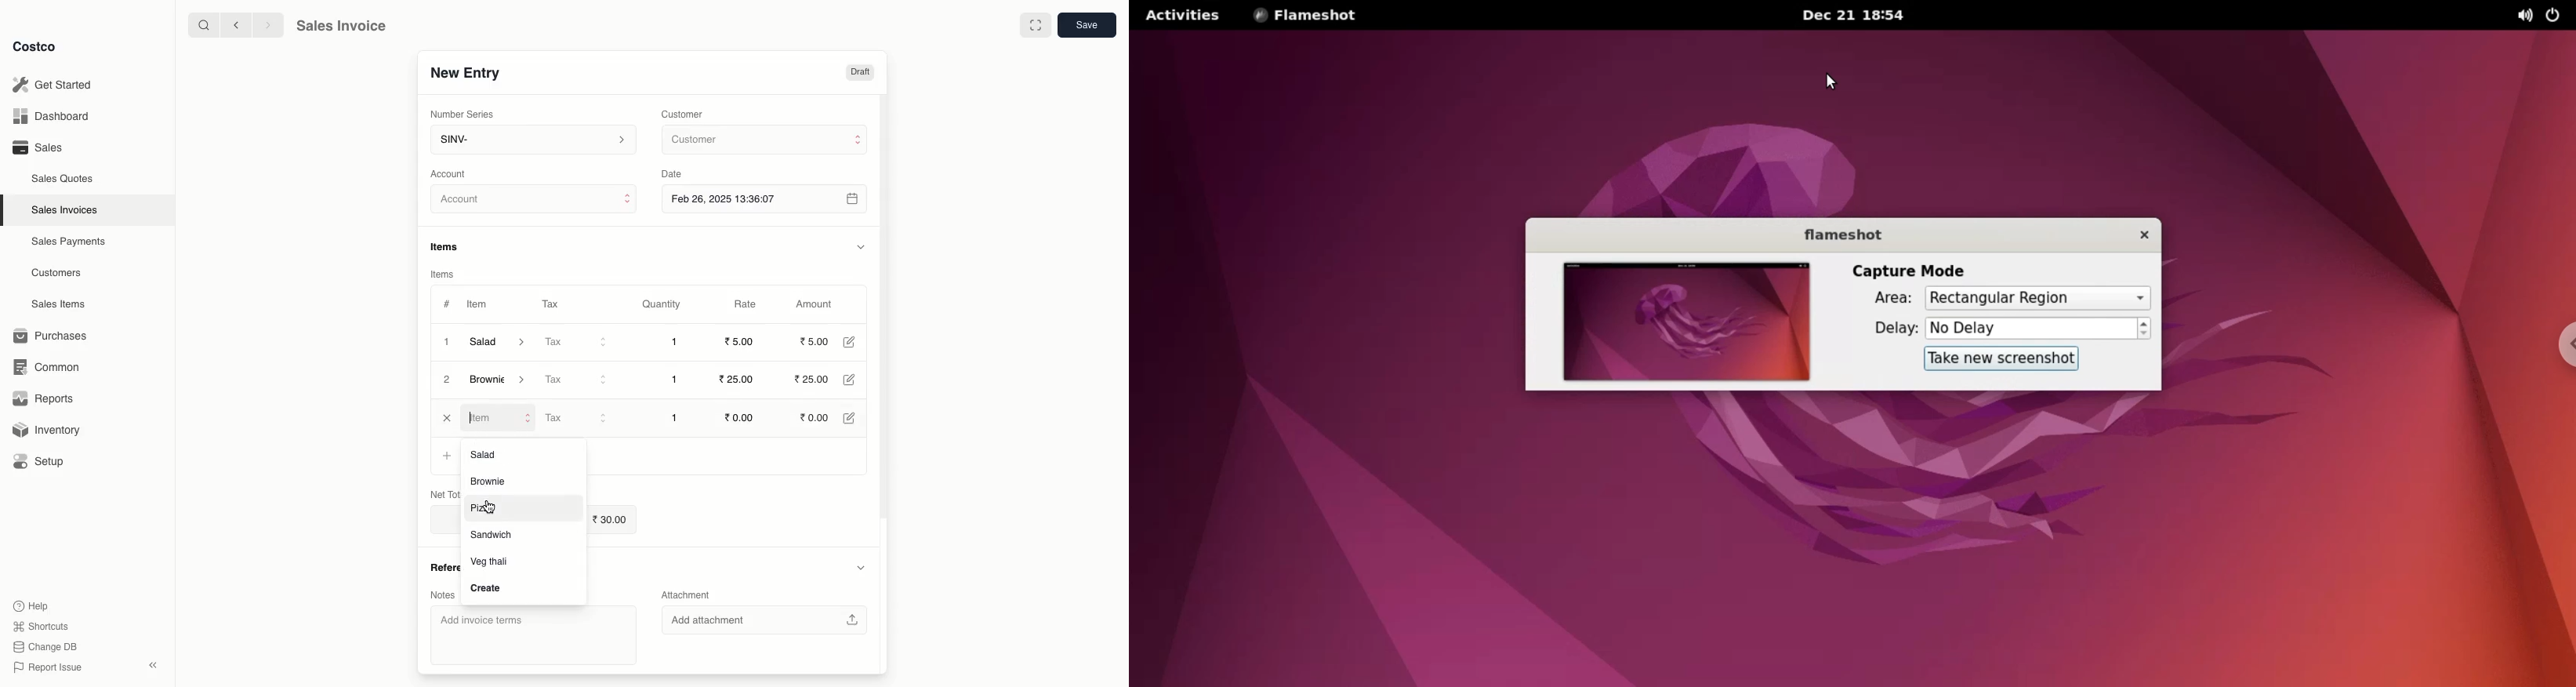 The image size is (2576, 700). Describe the element at coordinates (848, 342) in the screenshot. I see `Edit` at that location.